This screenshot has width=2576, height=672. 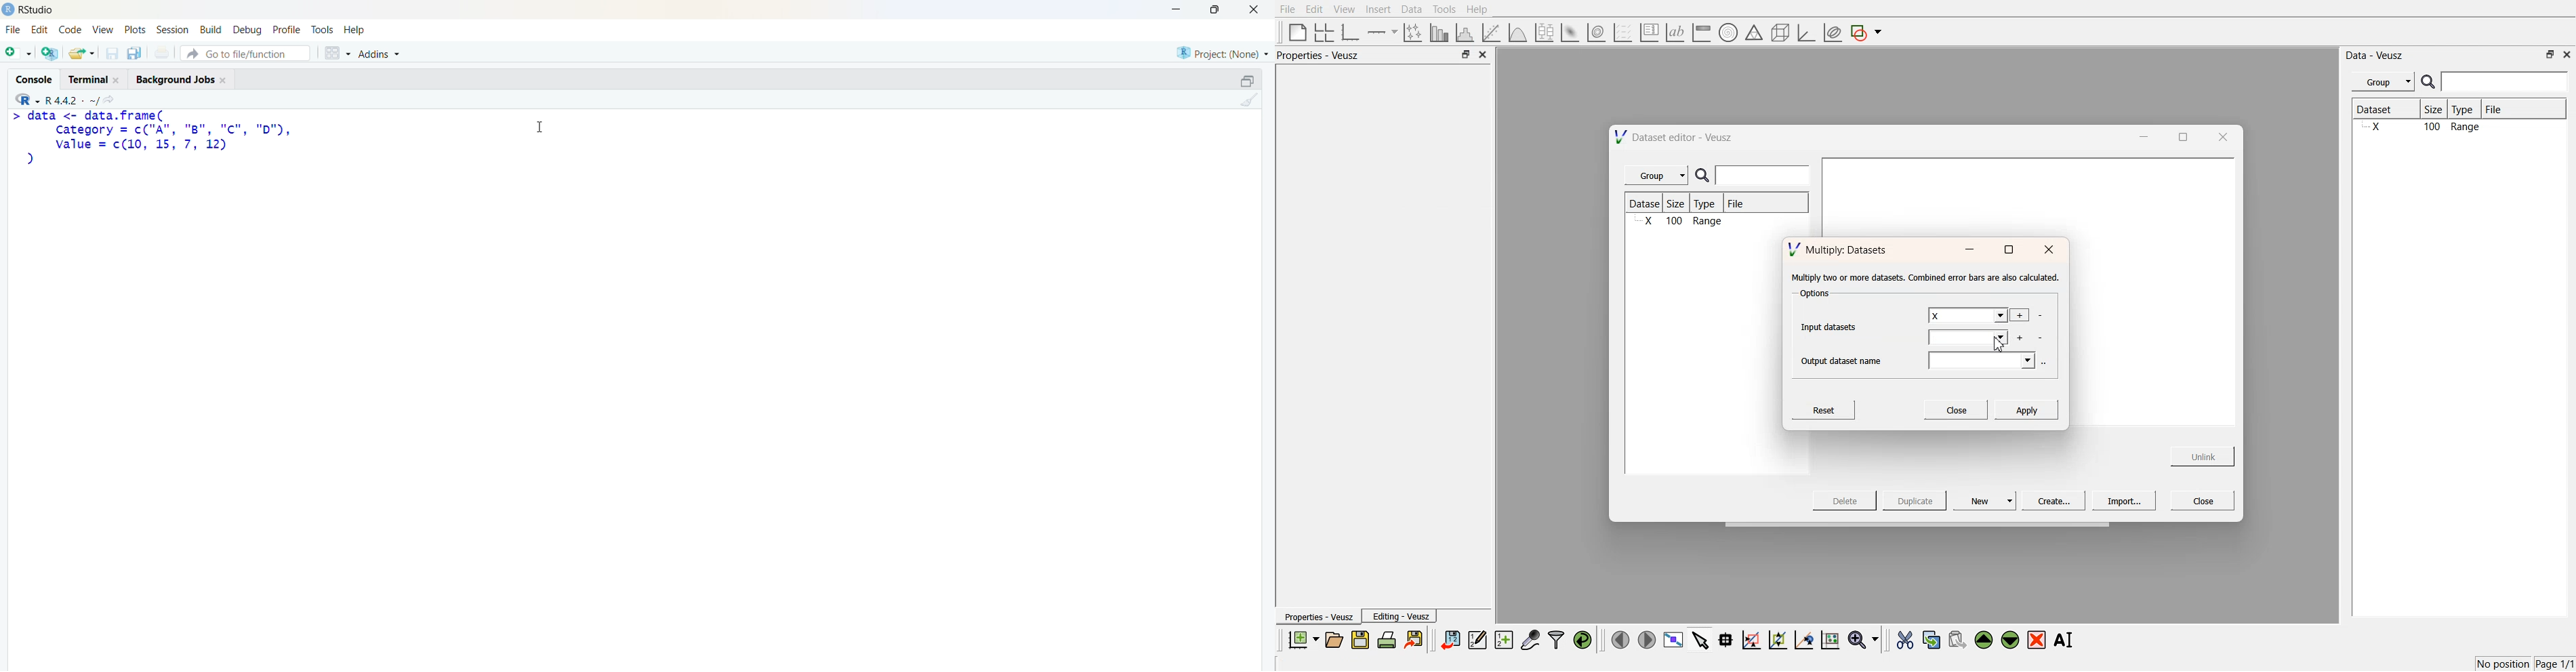 I want to click on move left, so click(x=1620, y=639).